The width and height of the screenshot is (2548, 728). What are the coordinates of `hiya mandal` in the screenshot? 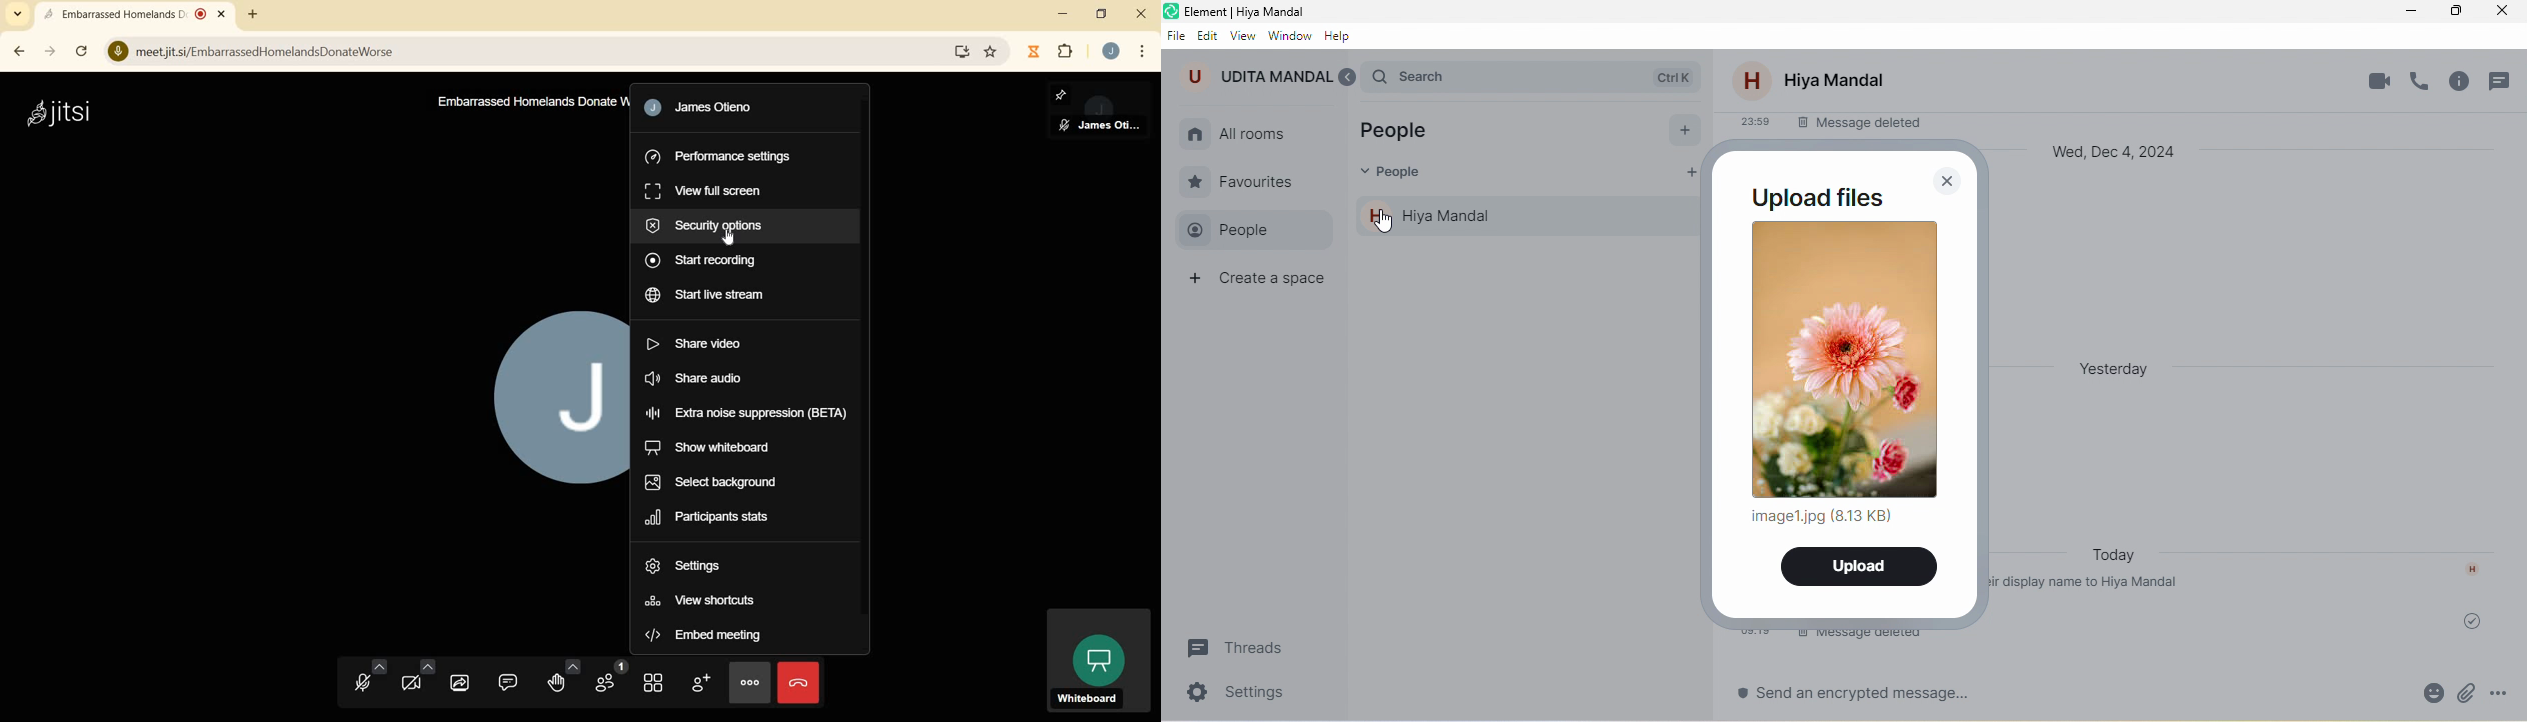 It's located at (1531, 217).